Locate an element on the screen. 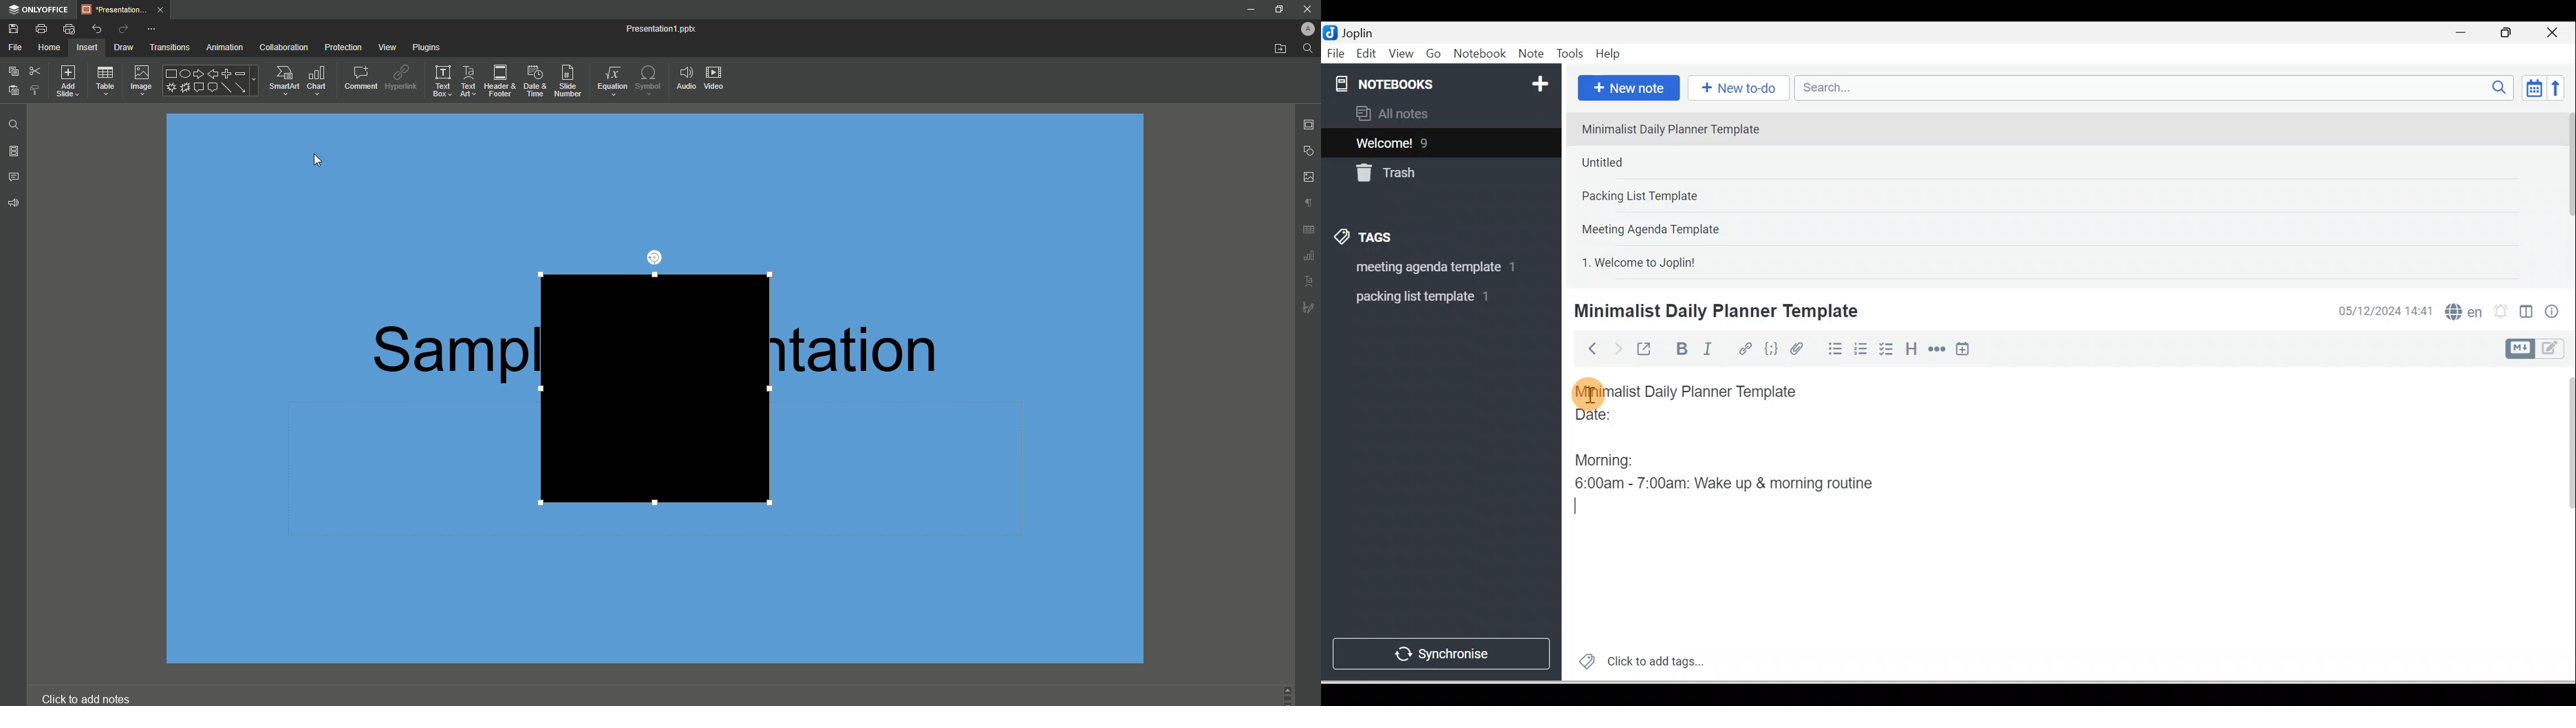 The image size is (2576, 728). Horizontal rule is located at coordinates (1938, 349).